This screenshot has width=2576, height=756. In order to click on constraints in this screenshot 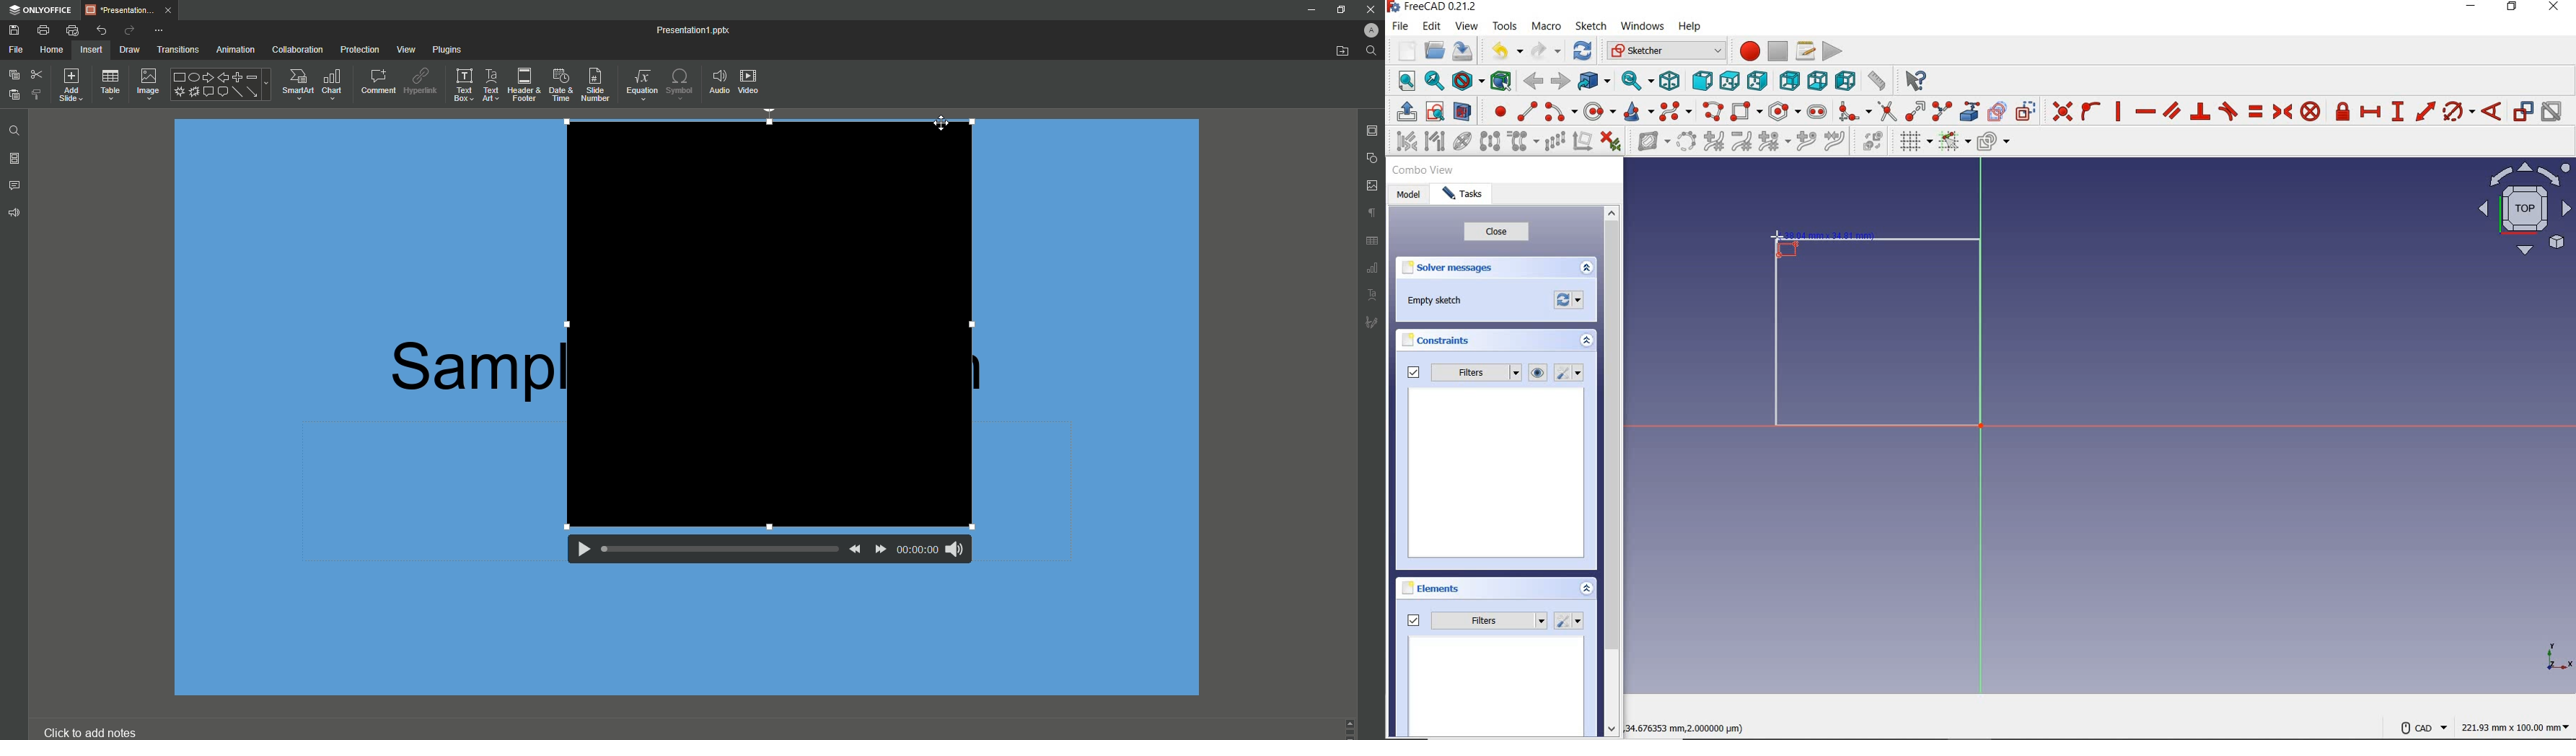, I will do `click(1440, 342)`.